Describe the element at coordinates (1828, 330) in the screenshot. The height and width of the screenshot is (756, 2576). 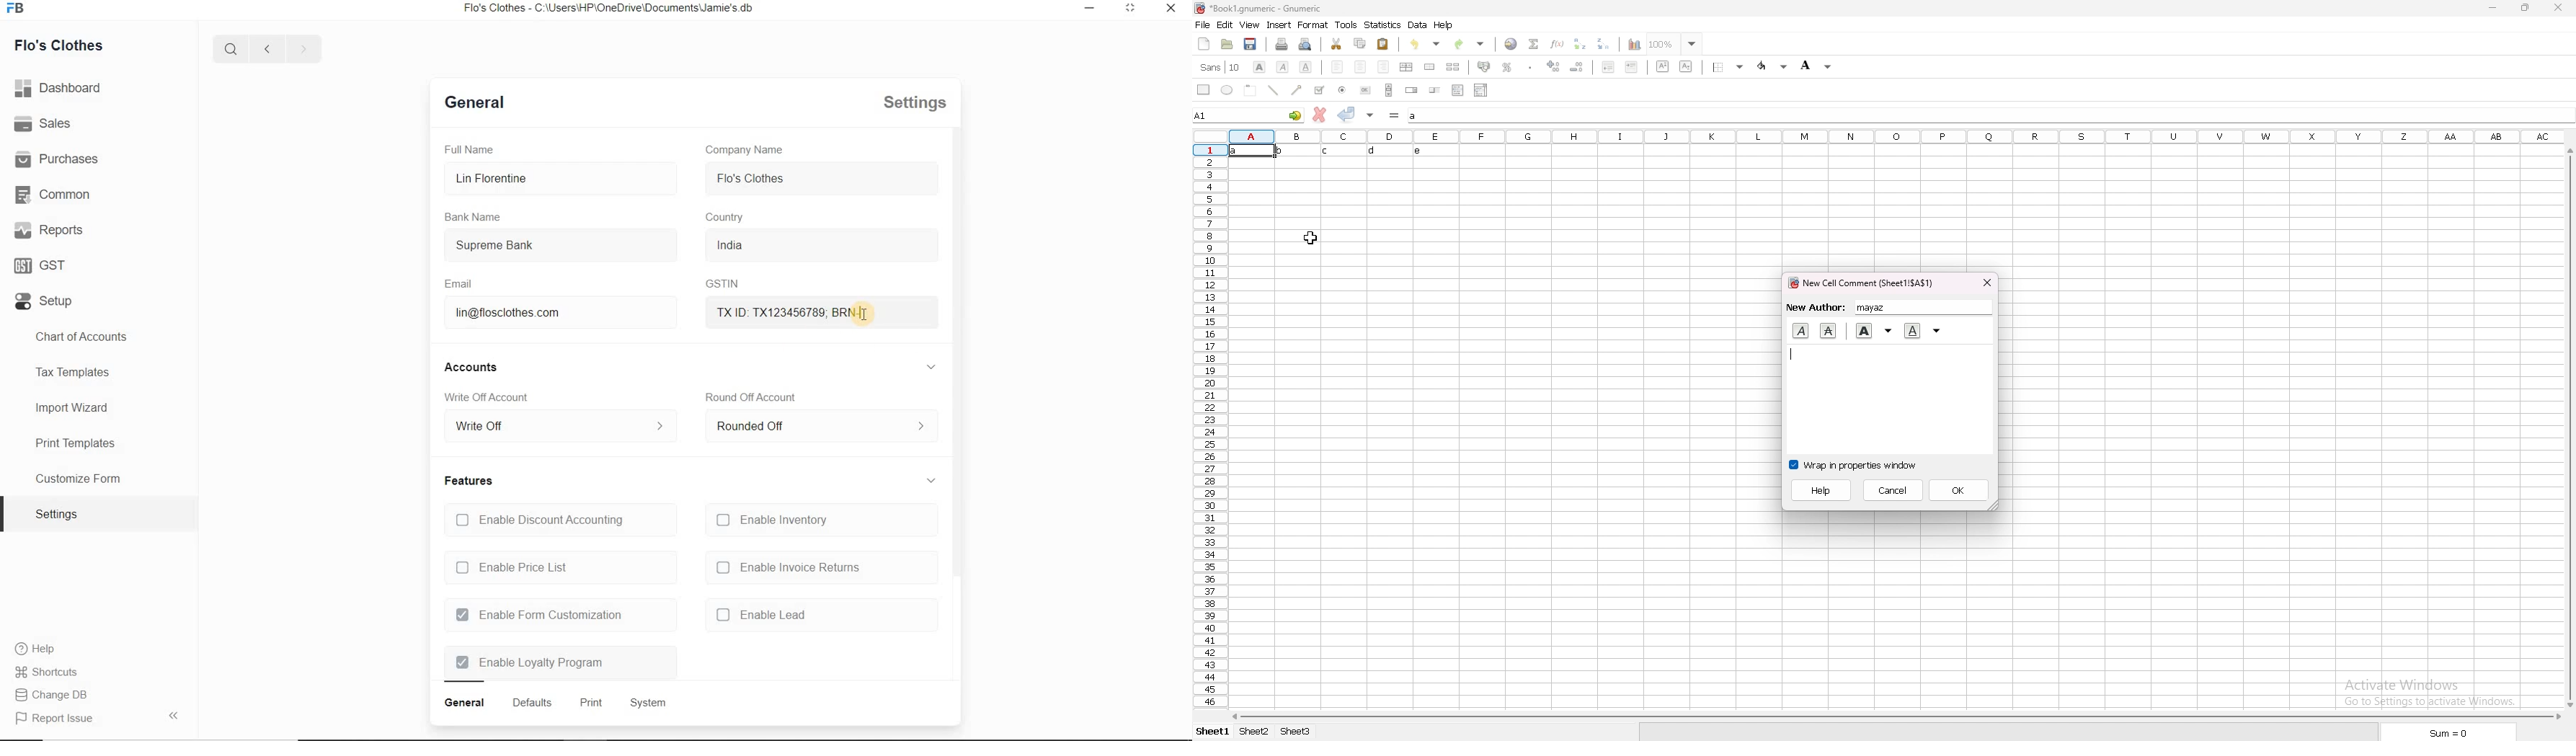
I see `cut text` at that location.